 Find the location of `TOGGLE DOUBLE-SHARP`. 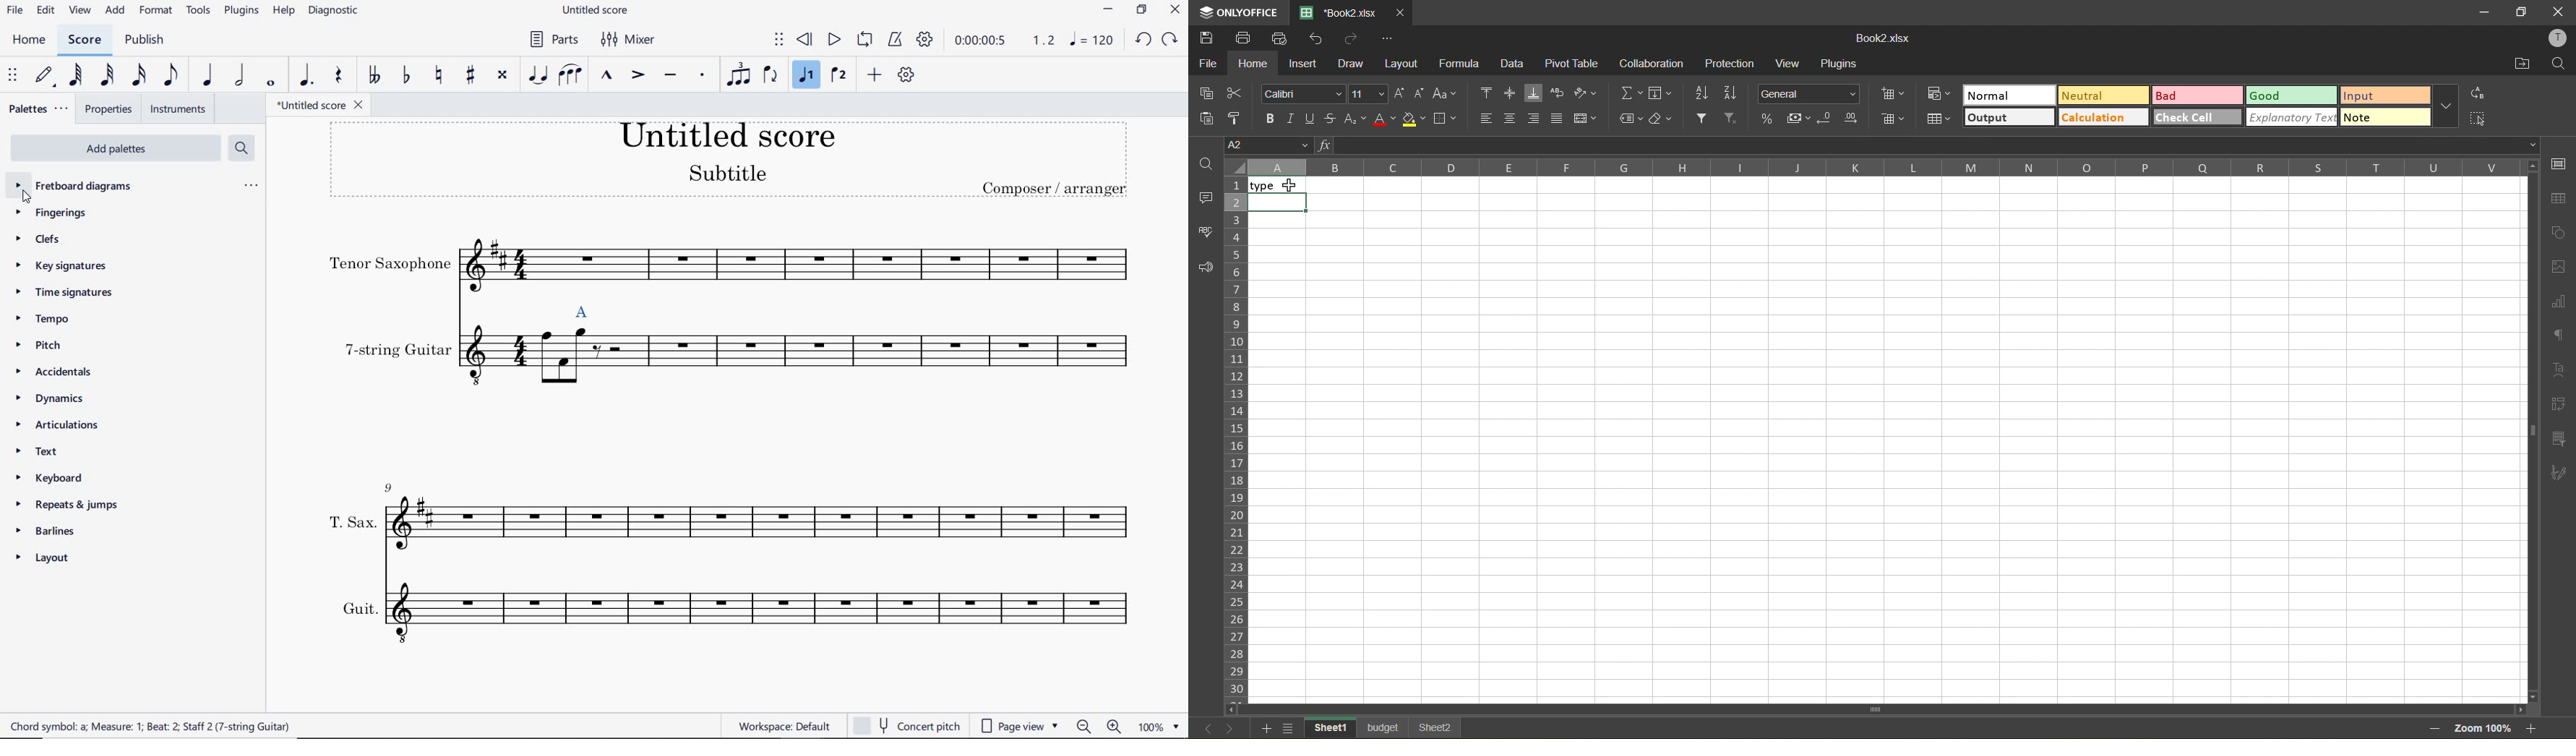

TOGGLE DOUBLE-SHARP is located at coordinates (502, 74).